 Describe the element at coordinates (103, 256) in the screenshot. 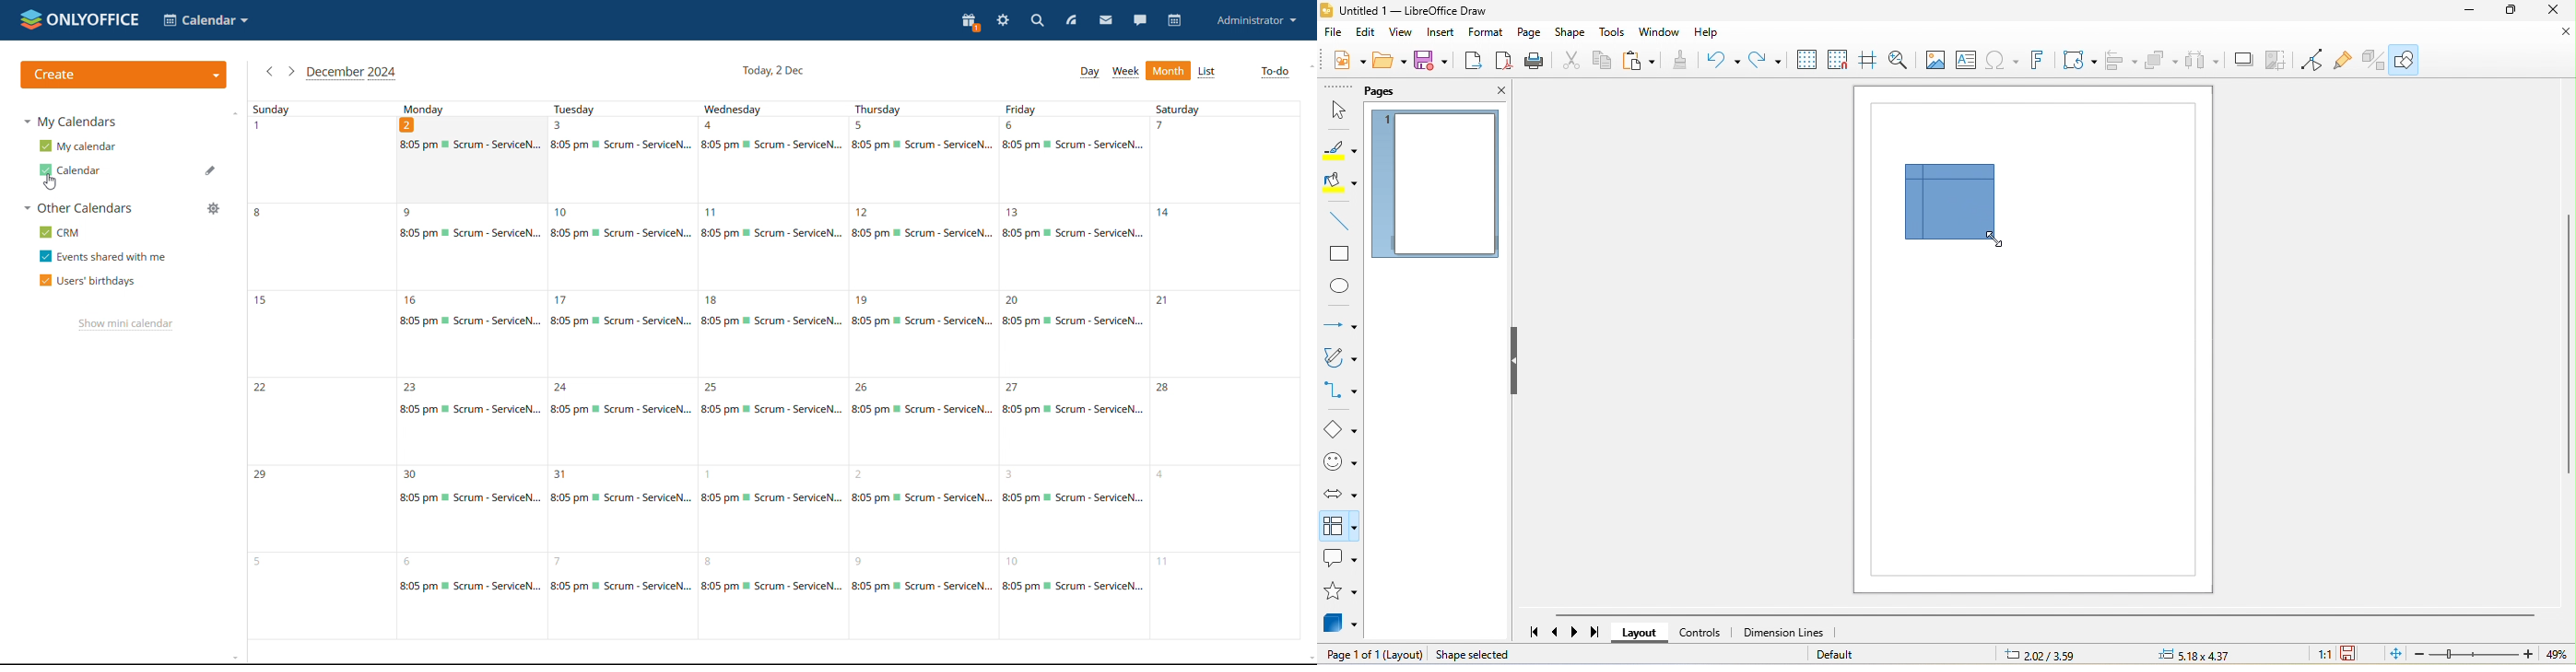

I see `events shared with me` at that location.